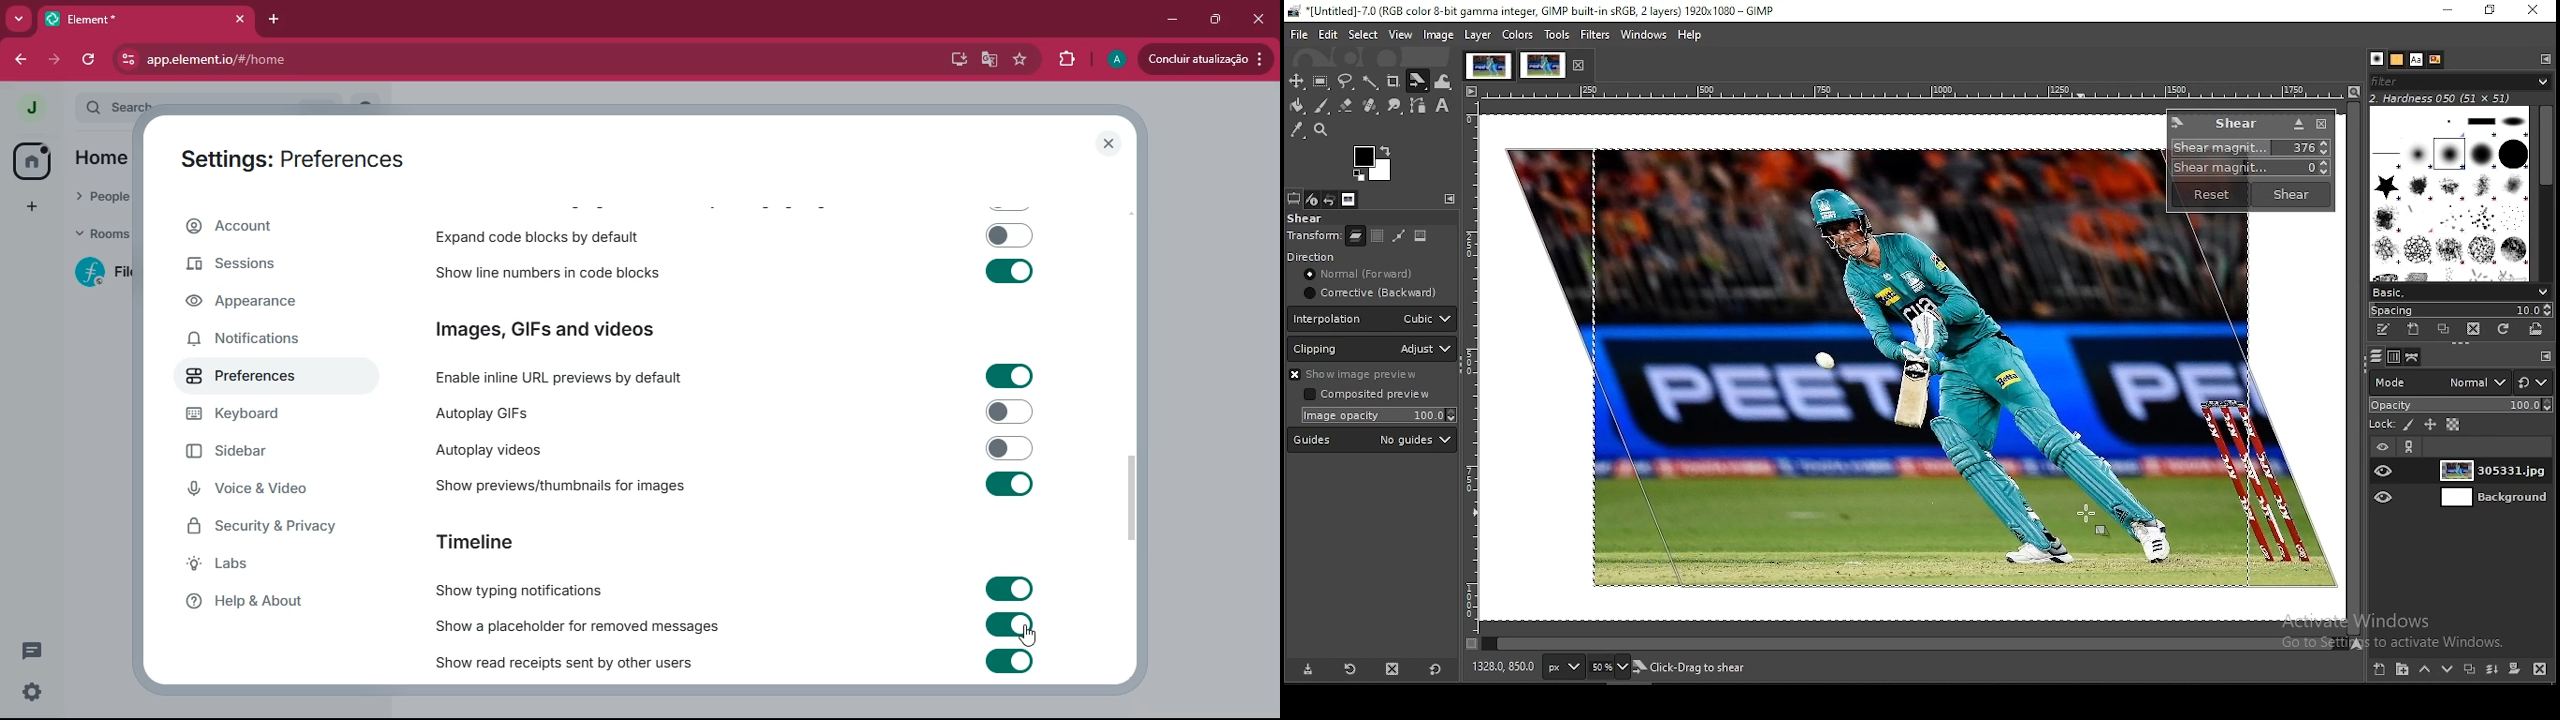  I want to click on toggle on/off, so click(1009, 661).